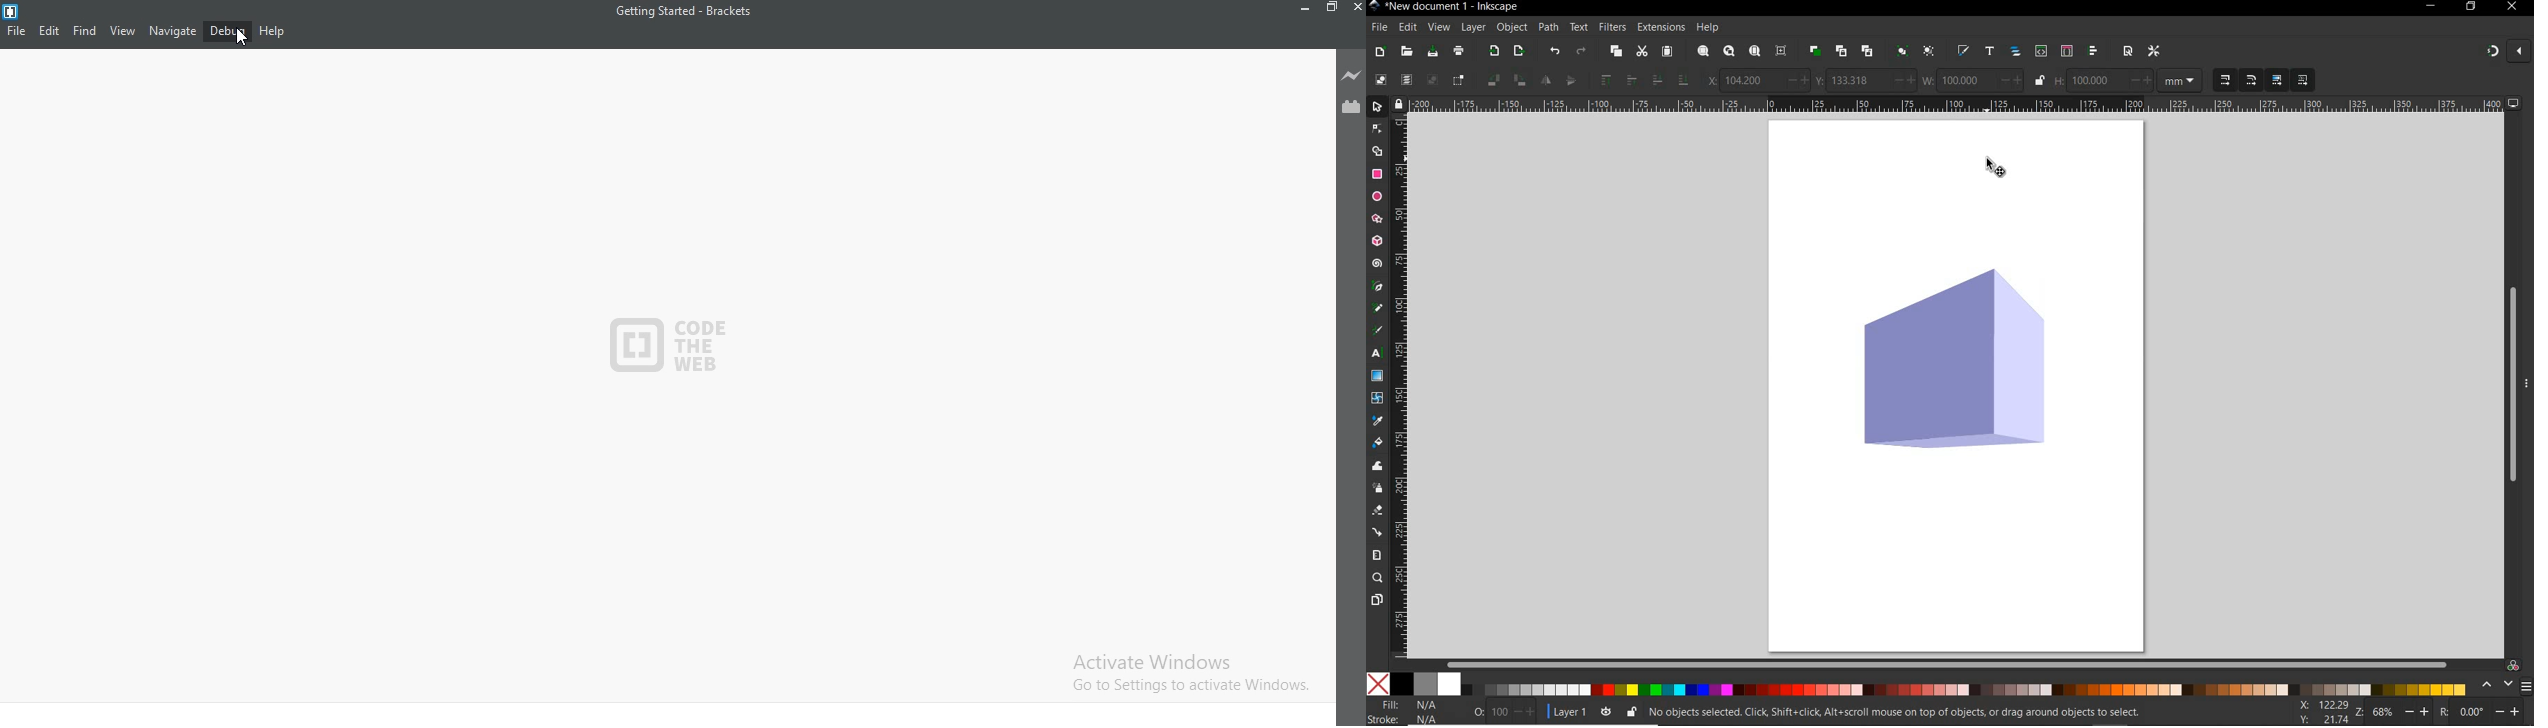 This screenshot has height=728, width=2548. I want to click on open fill and stroke, so click(1962, 51).